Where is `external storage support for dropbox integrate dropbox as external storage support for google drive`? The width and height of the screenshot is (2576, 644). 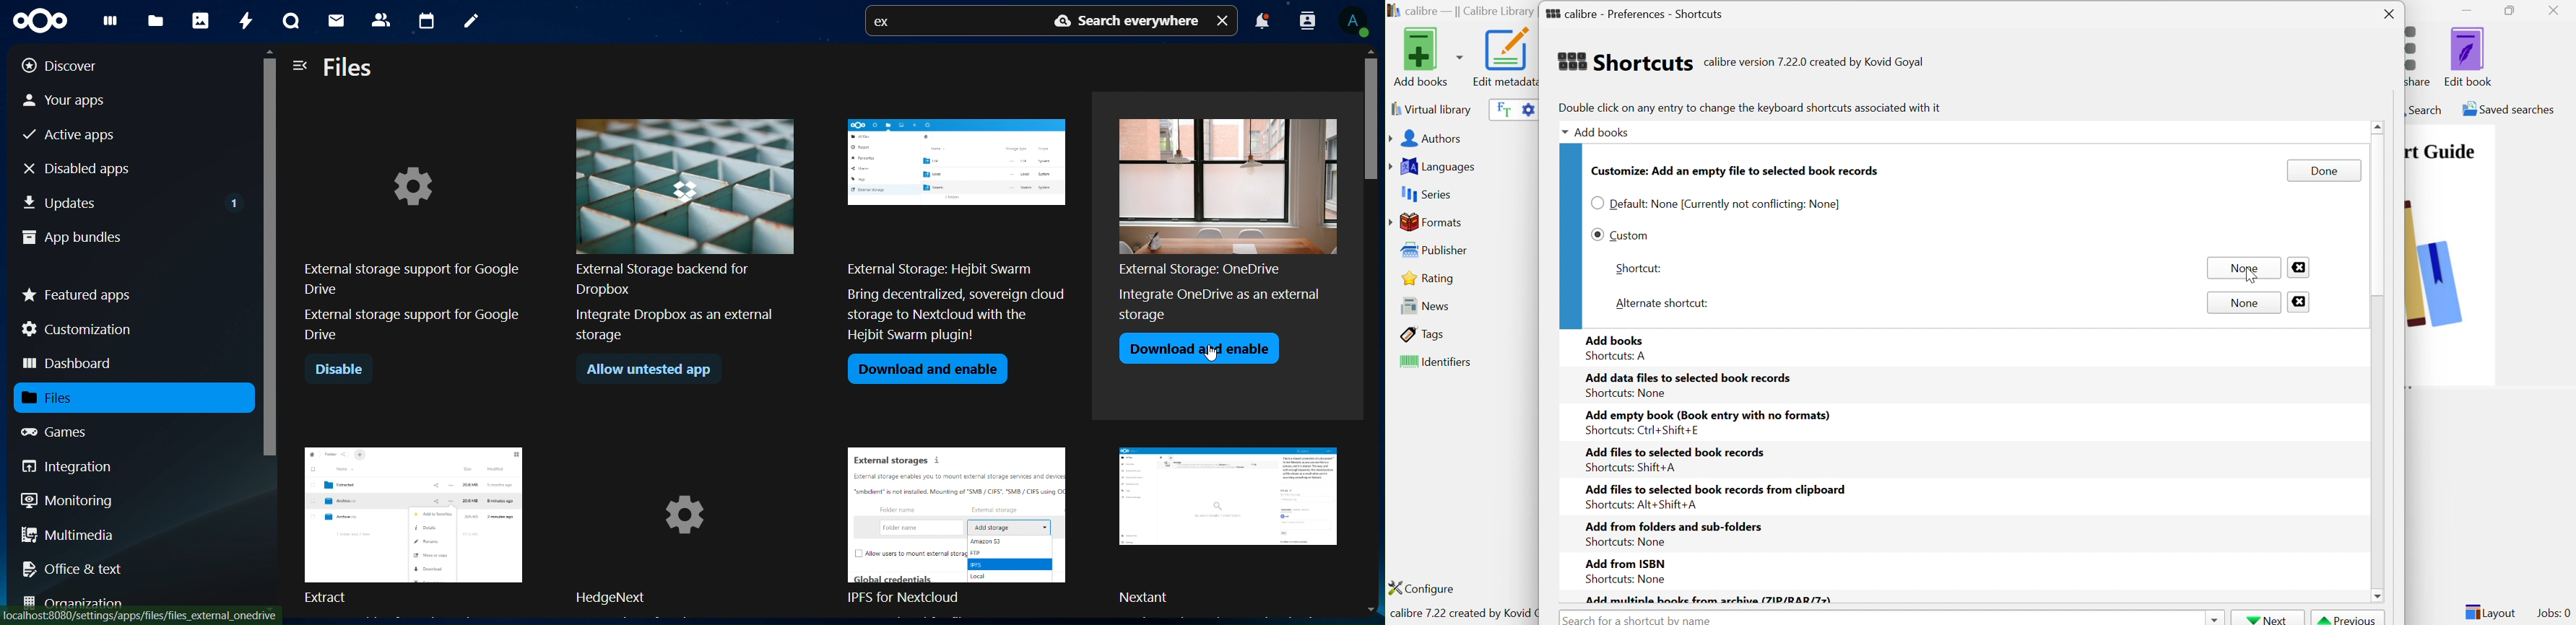
external storage support for dropbox integrate dropbox as external storage support for google drive is located at coordinates (685, 230).